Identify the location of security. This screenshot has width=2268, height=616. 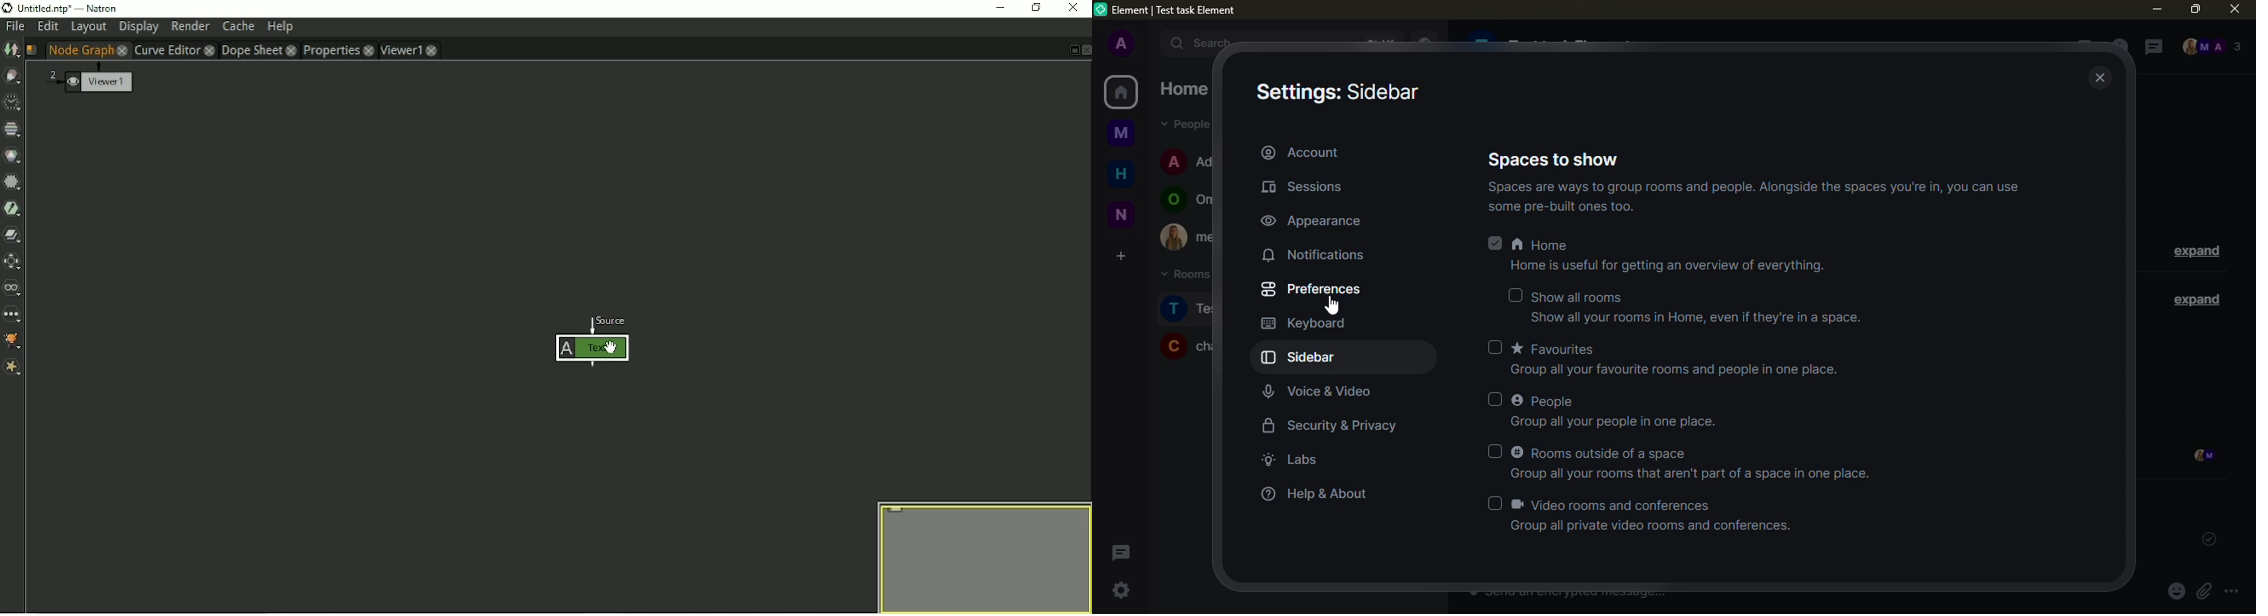
(1331, 427).